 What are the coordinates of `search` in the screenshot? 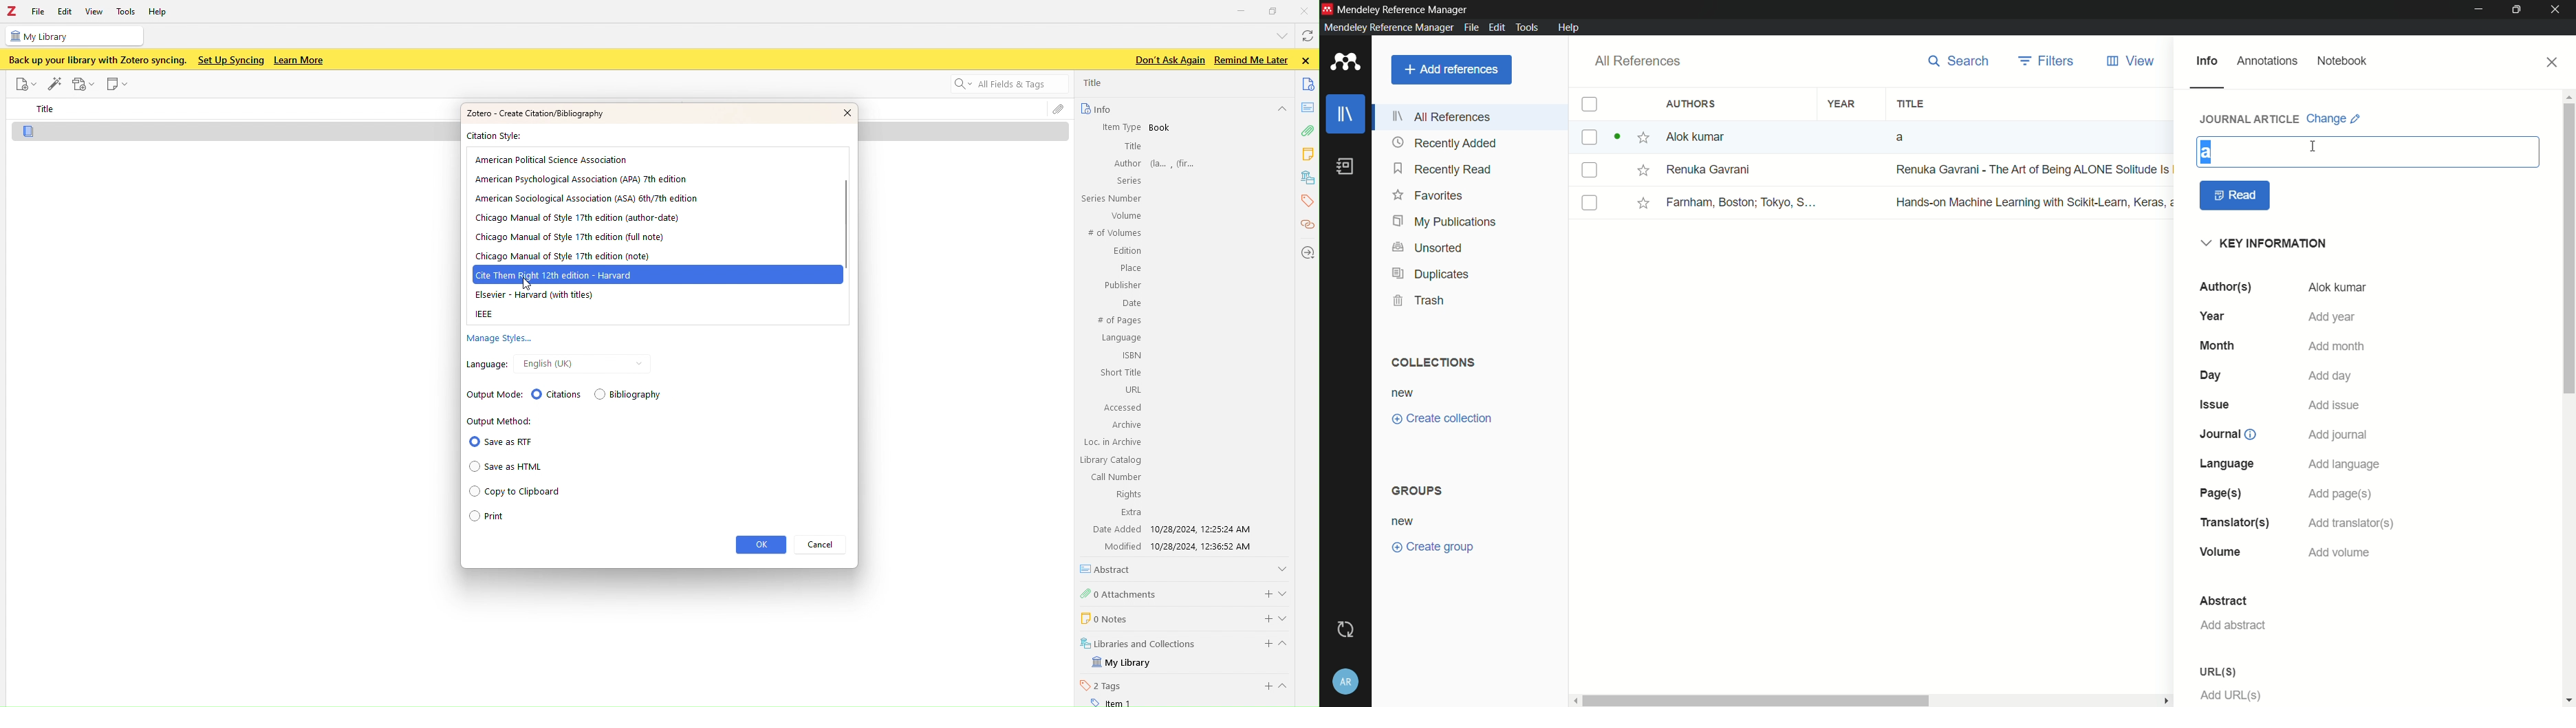 It's located at (1959, 61).